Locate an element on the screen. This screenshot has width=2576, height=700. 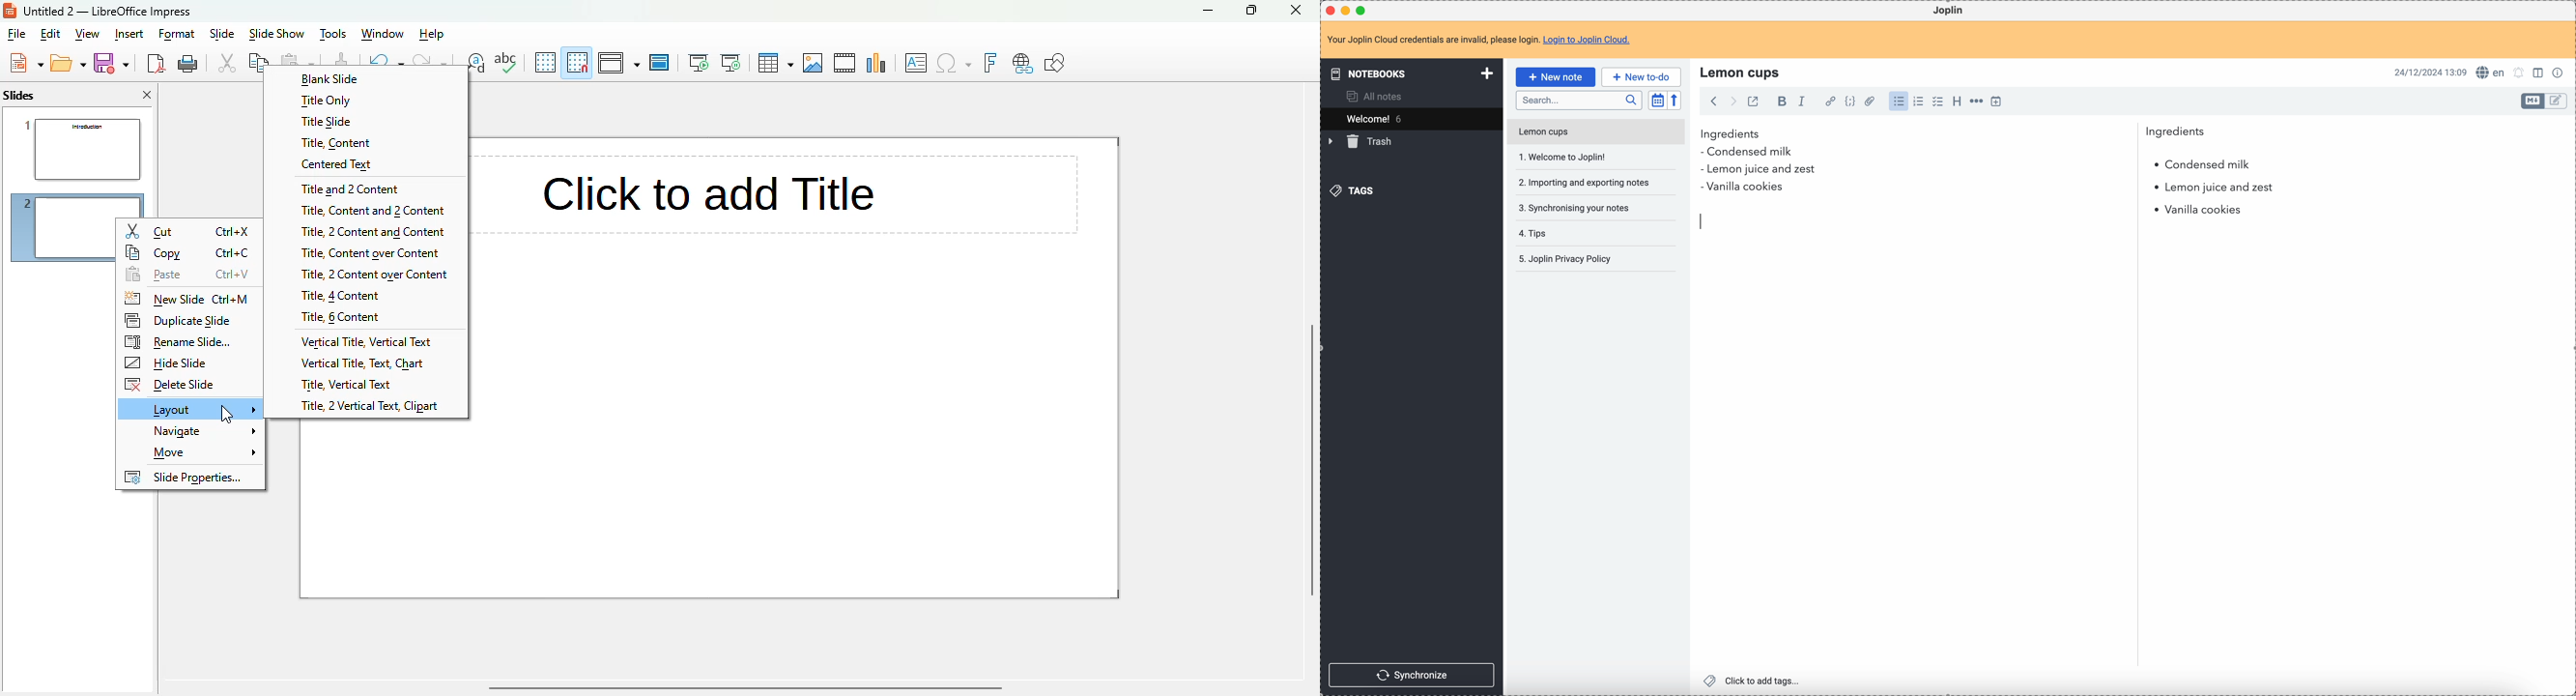
maximize is located at coordinates (1363, 10).